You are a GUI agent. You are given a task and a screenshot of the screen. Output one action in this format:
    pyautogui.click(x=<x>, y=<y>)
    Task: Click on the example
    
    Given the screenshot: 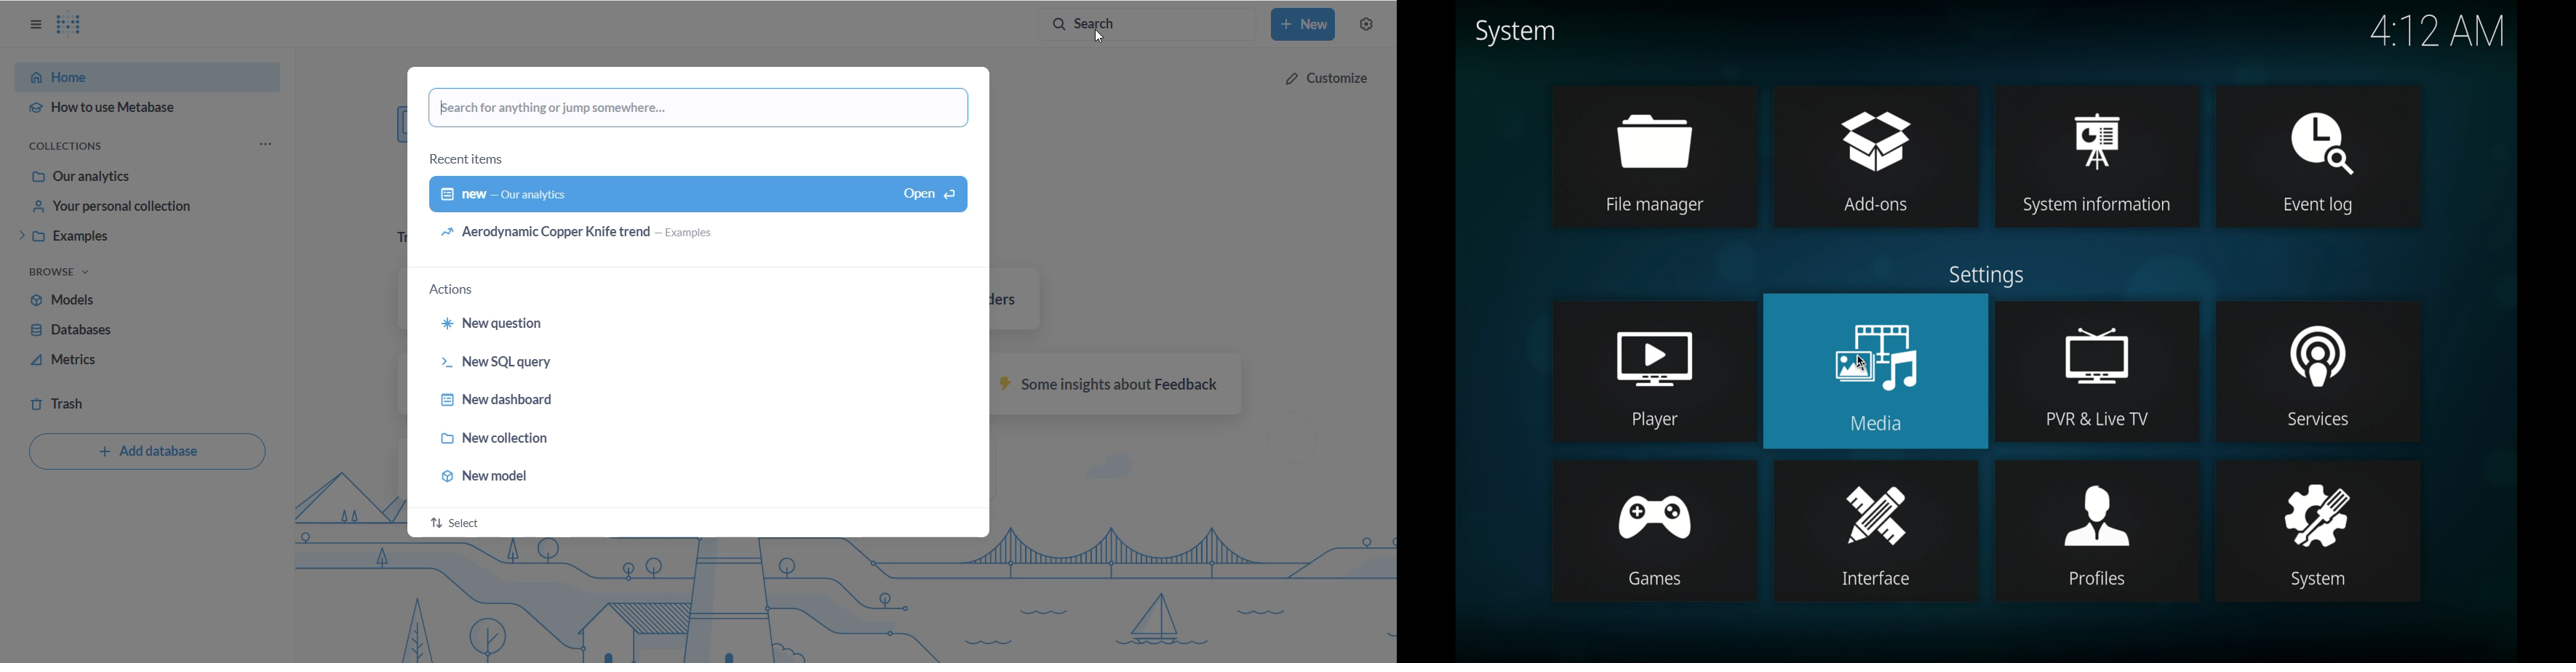 What is the action you would take?
    pyautogui.click(x=691, y=237)
    